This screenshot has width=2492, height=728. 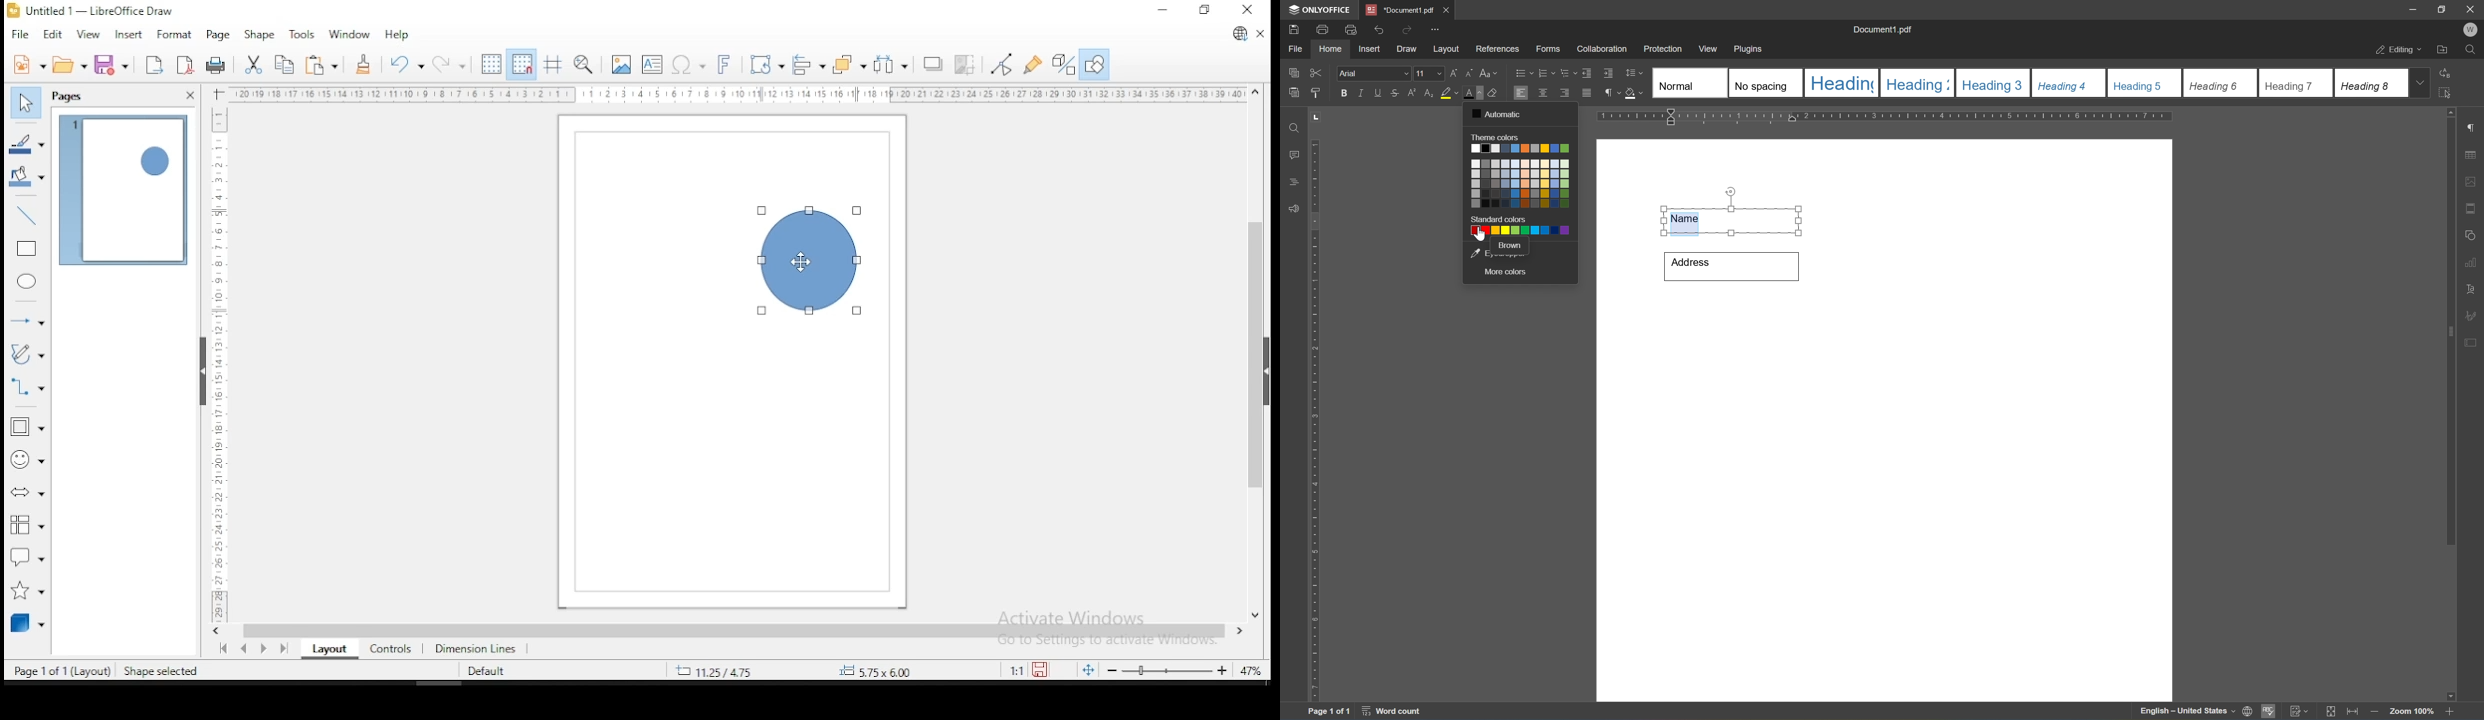 I want to click on zoom level, so click(x=1251, y=673).